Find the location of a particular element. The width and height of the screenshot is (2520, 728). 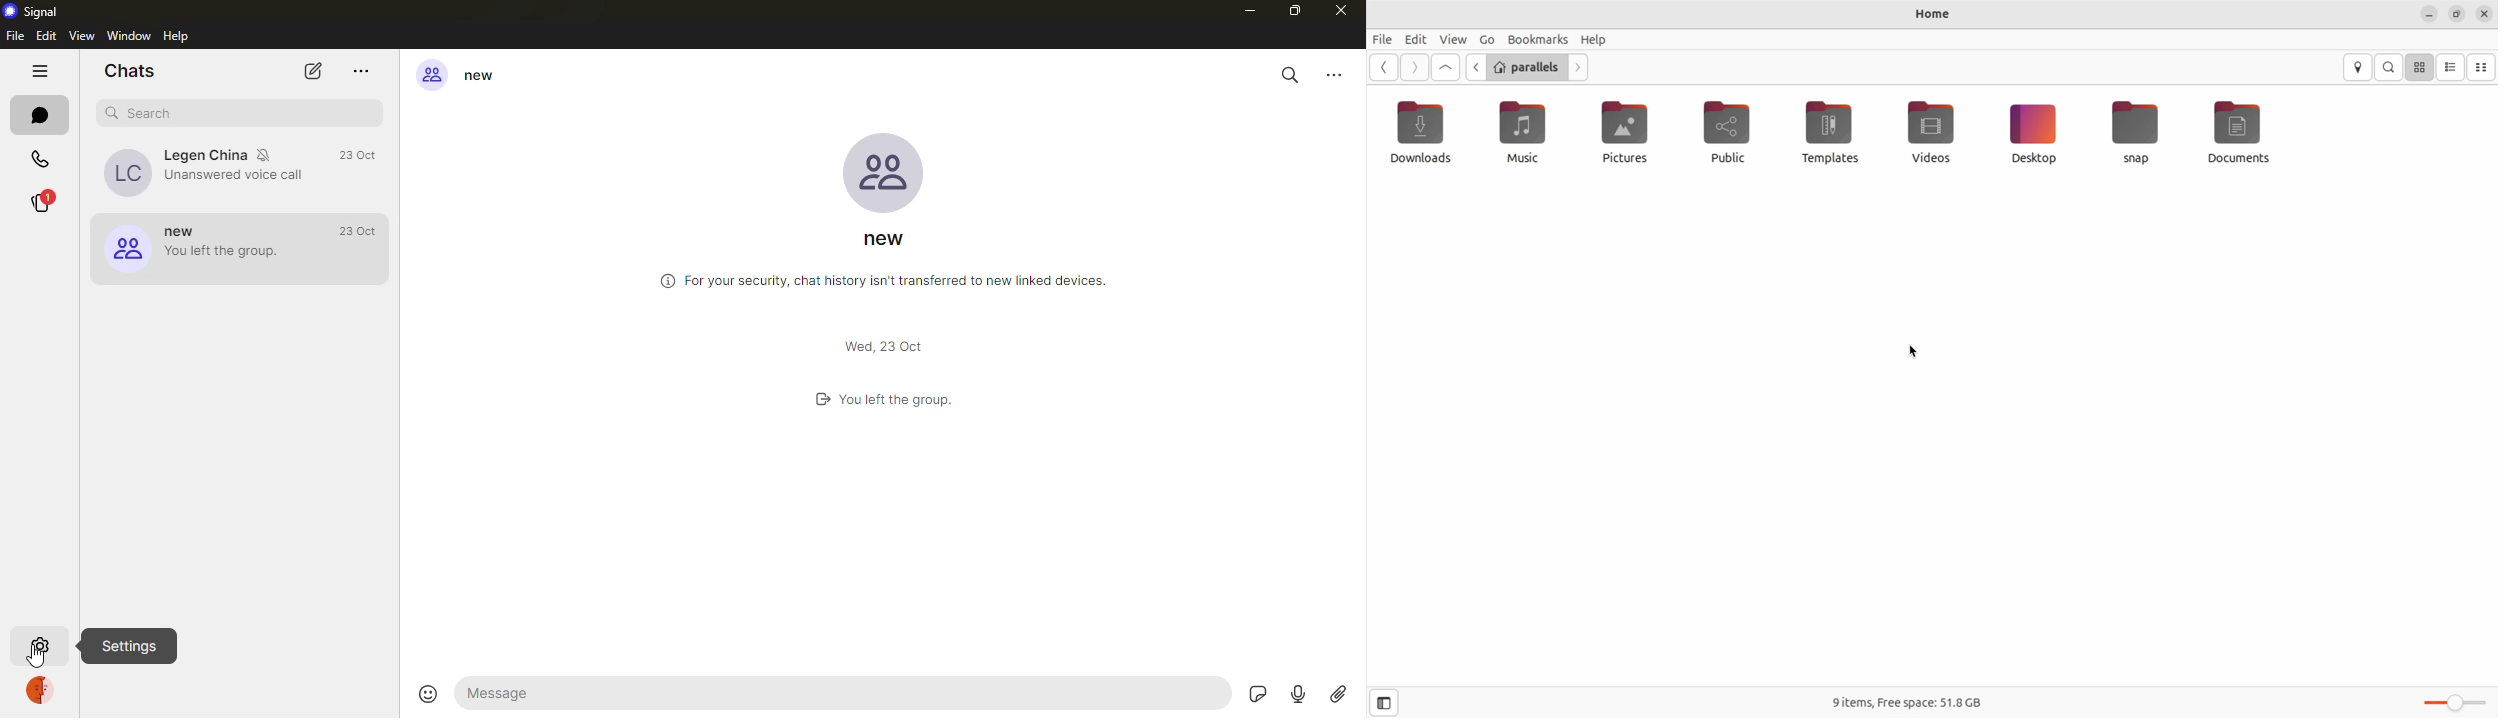

chats is located at coordinates (129, 70).